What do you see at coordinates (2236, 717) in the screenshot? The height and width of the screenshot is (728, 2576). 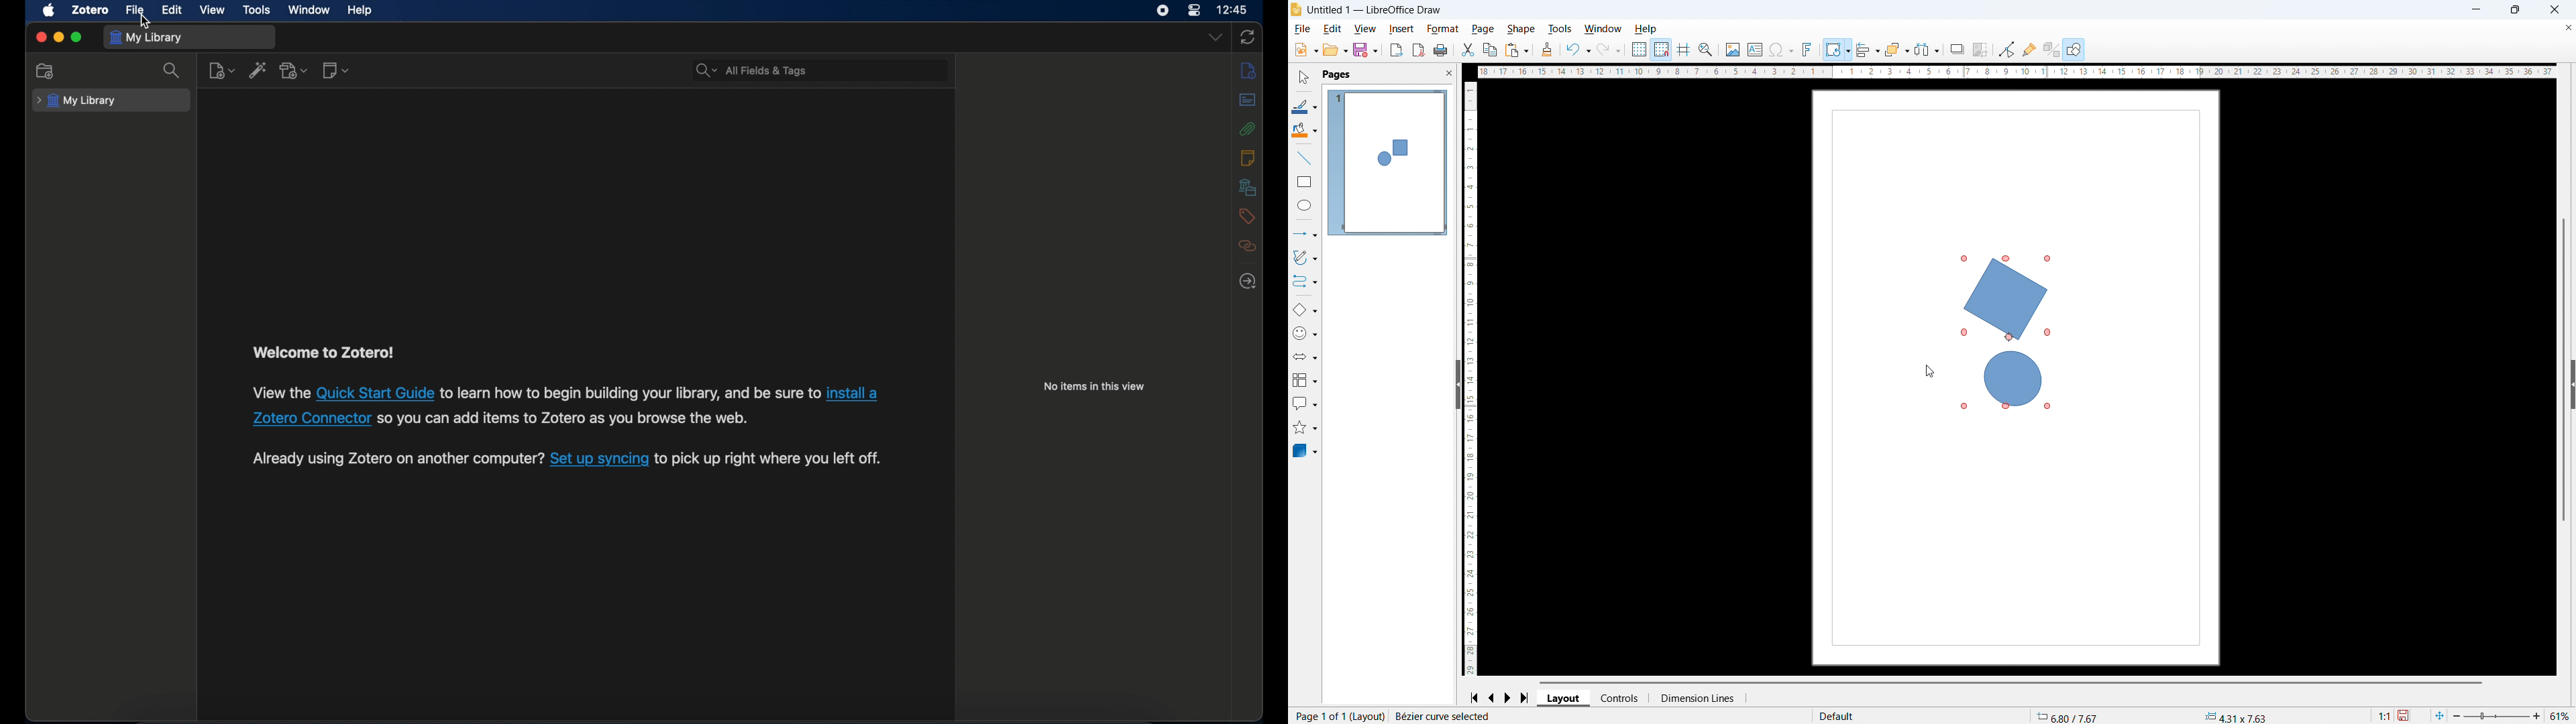 I see `Object dimensions ` at bounding box center [2236, 717].